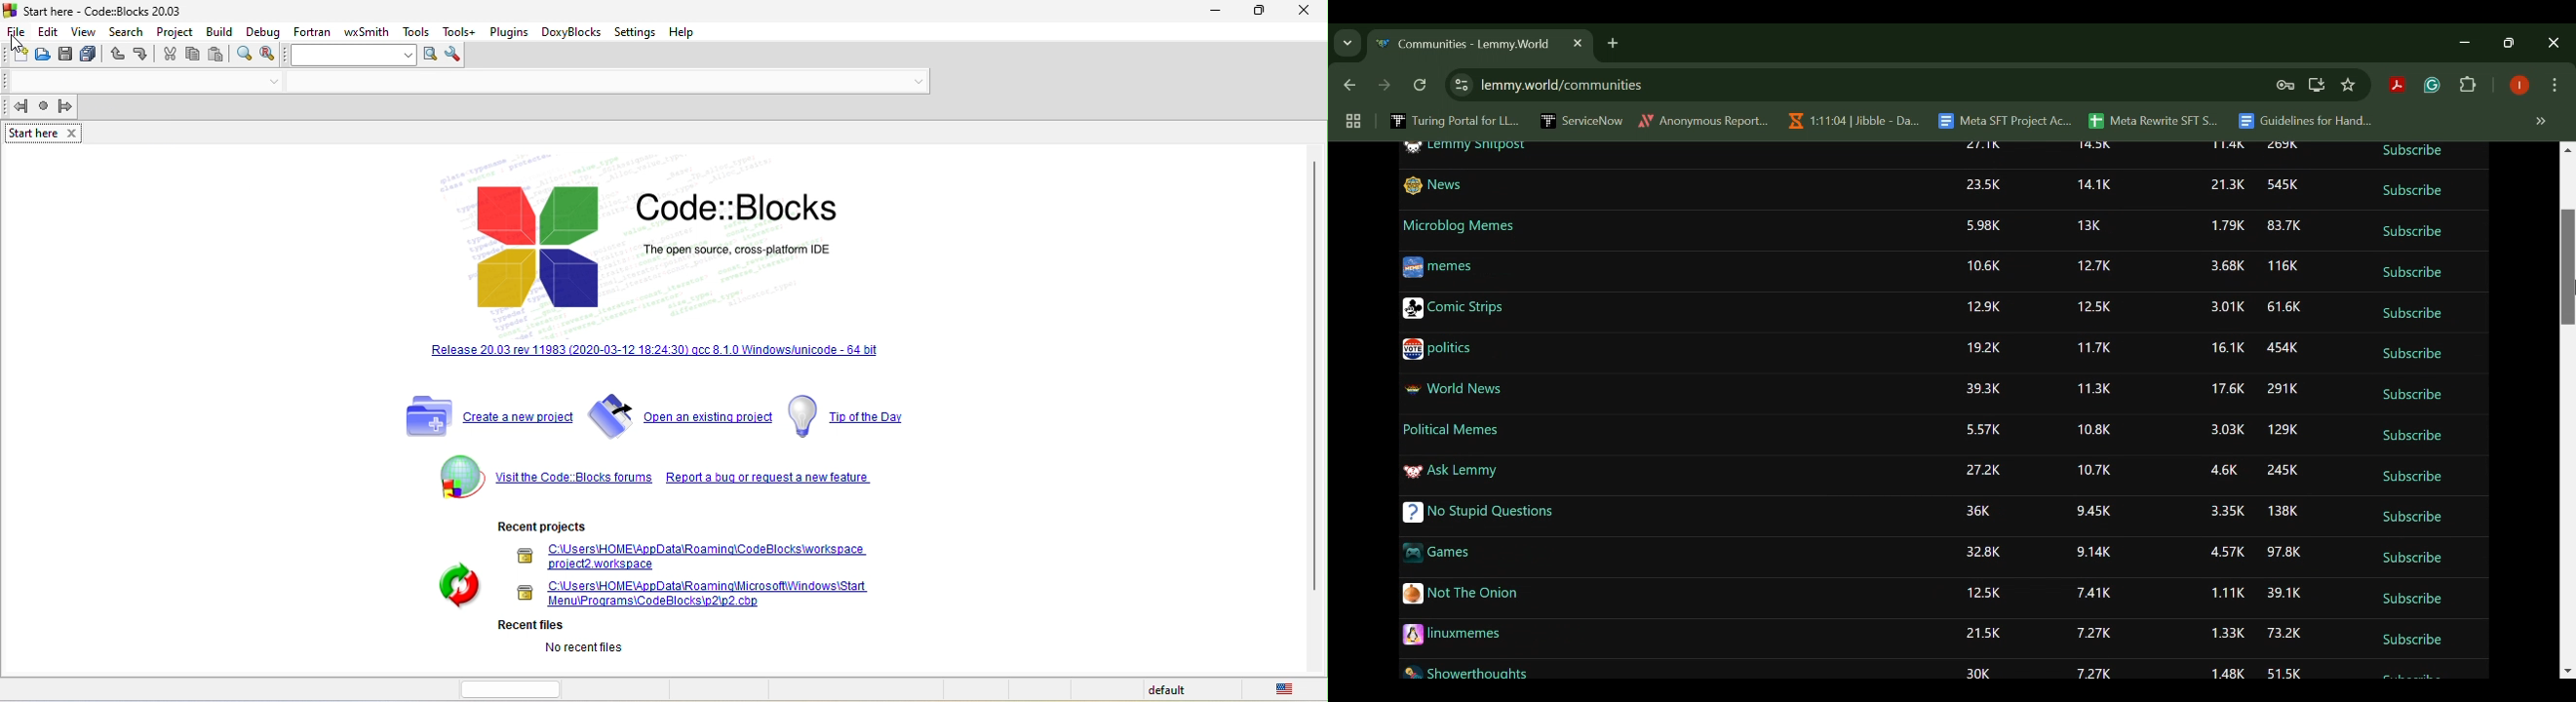  Describe the element at coordinates (2283, 428) in the screenshot. I see `129K` at that location.